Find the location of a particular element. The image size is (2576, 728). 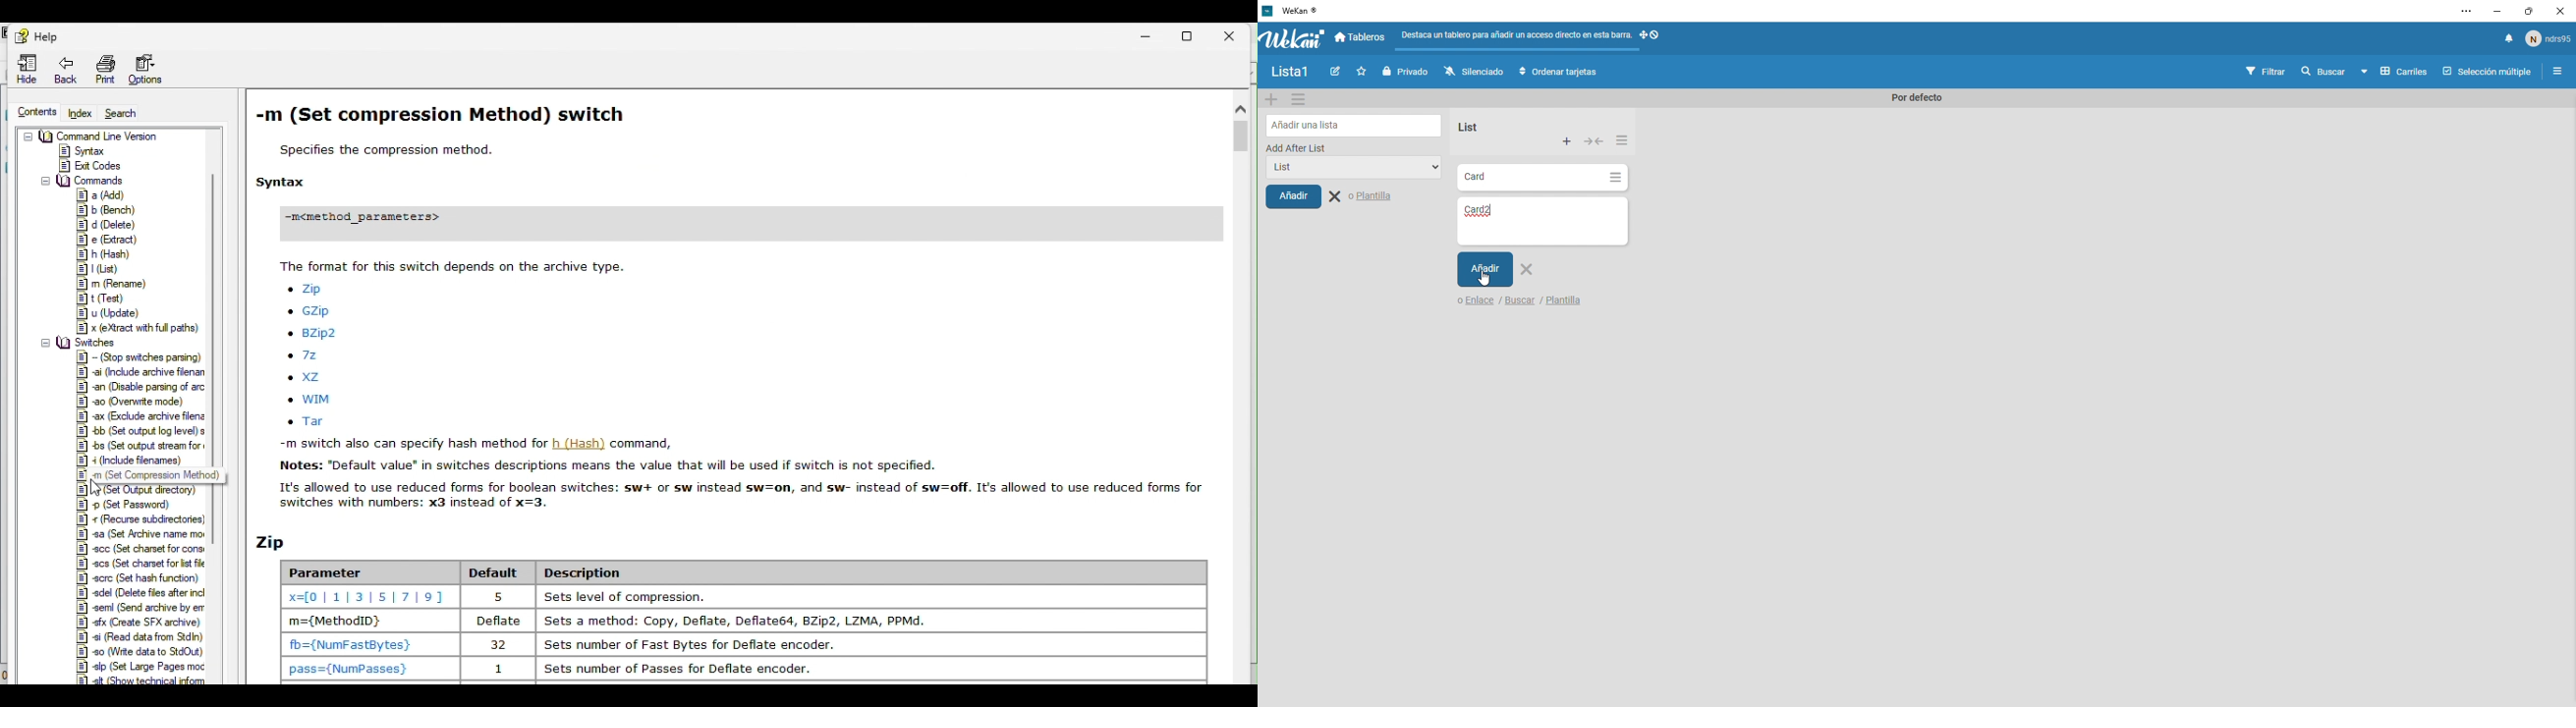

Add a list is located at coordinates (1355, 125).